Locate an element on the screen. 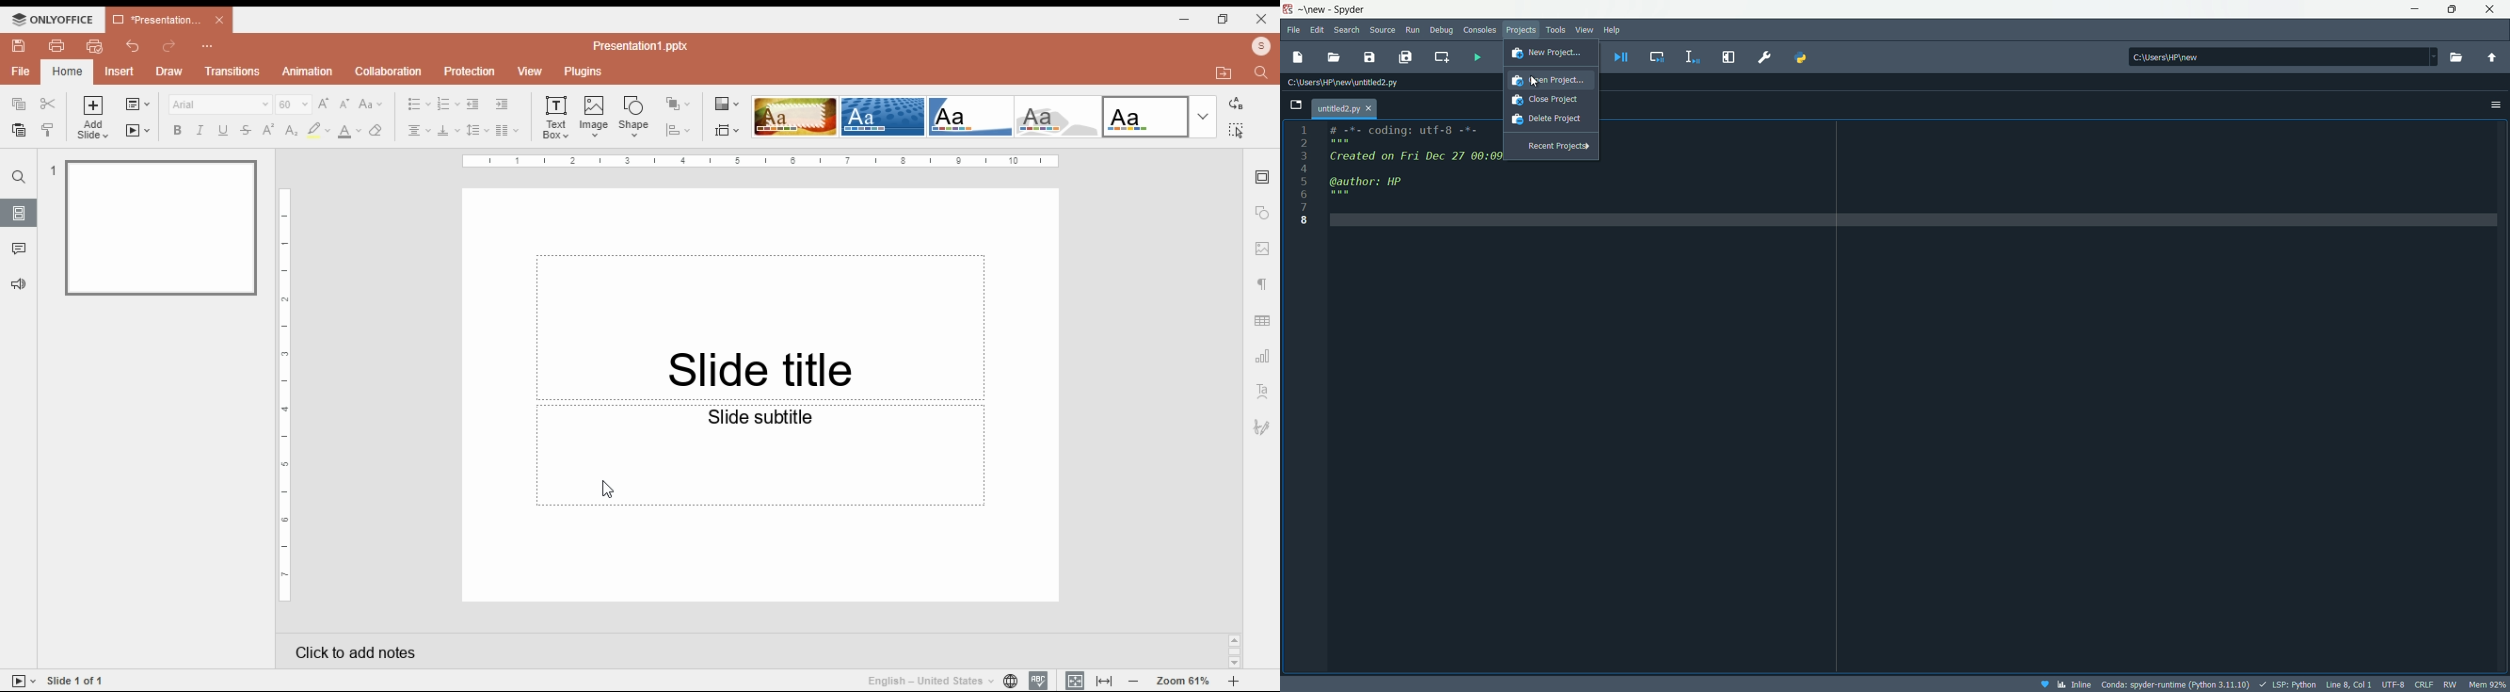 This screenshot has height=700, width=2520. strikethrough is located at coordinates (246, 130).